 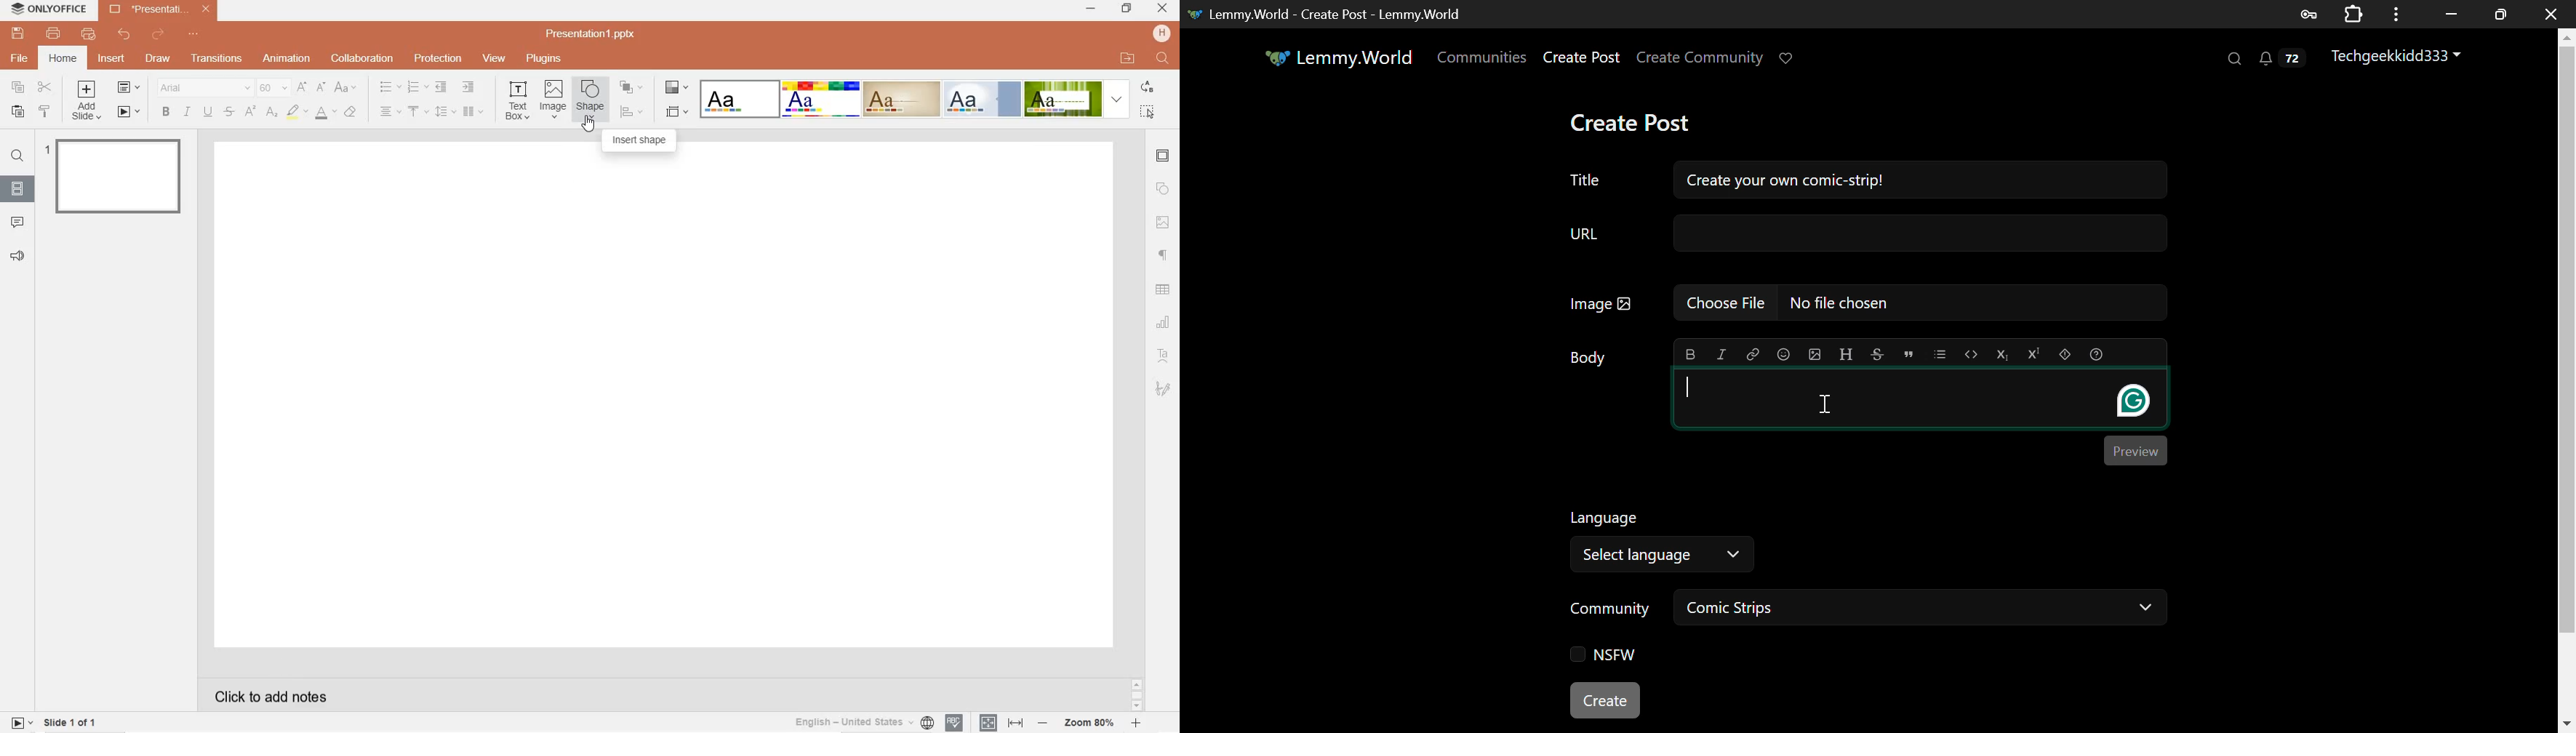 What do you see at coordinates (862, 722) in the screenshot?
I see `English - United States` at bounding box center [862, 722].